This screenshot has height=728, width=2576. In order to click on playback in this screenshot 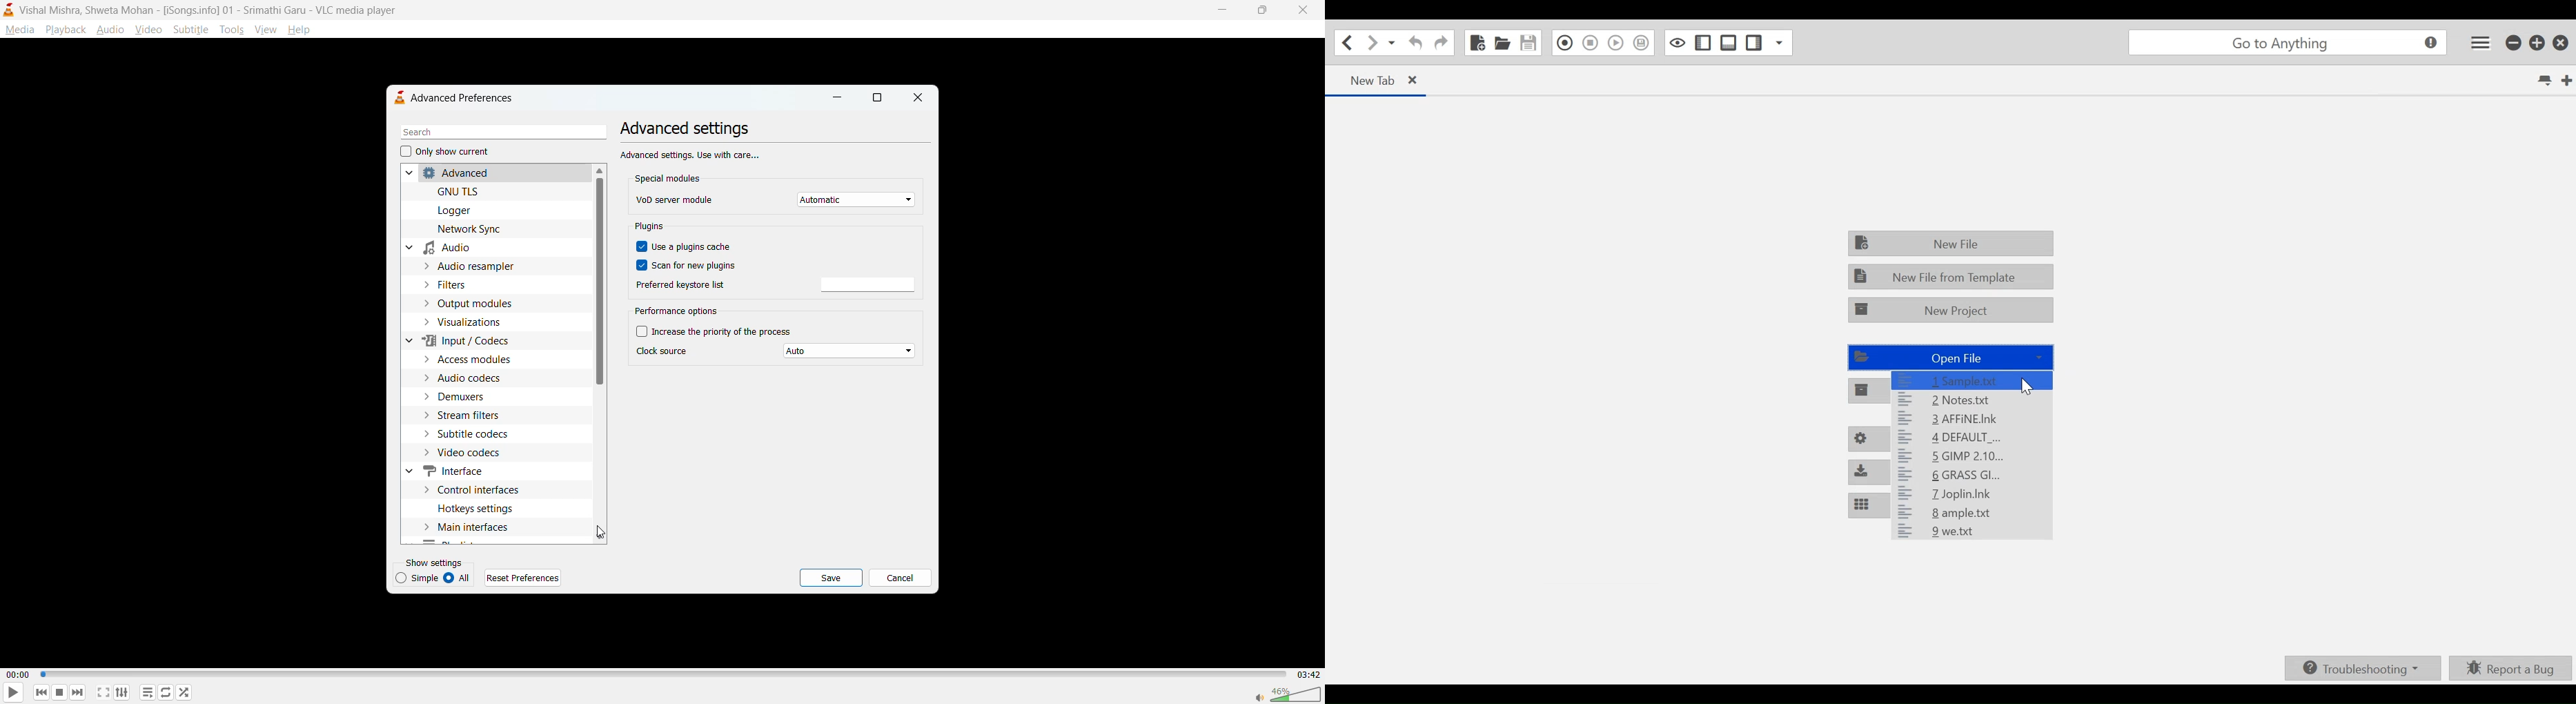, I will do `click(65, 29)`.